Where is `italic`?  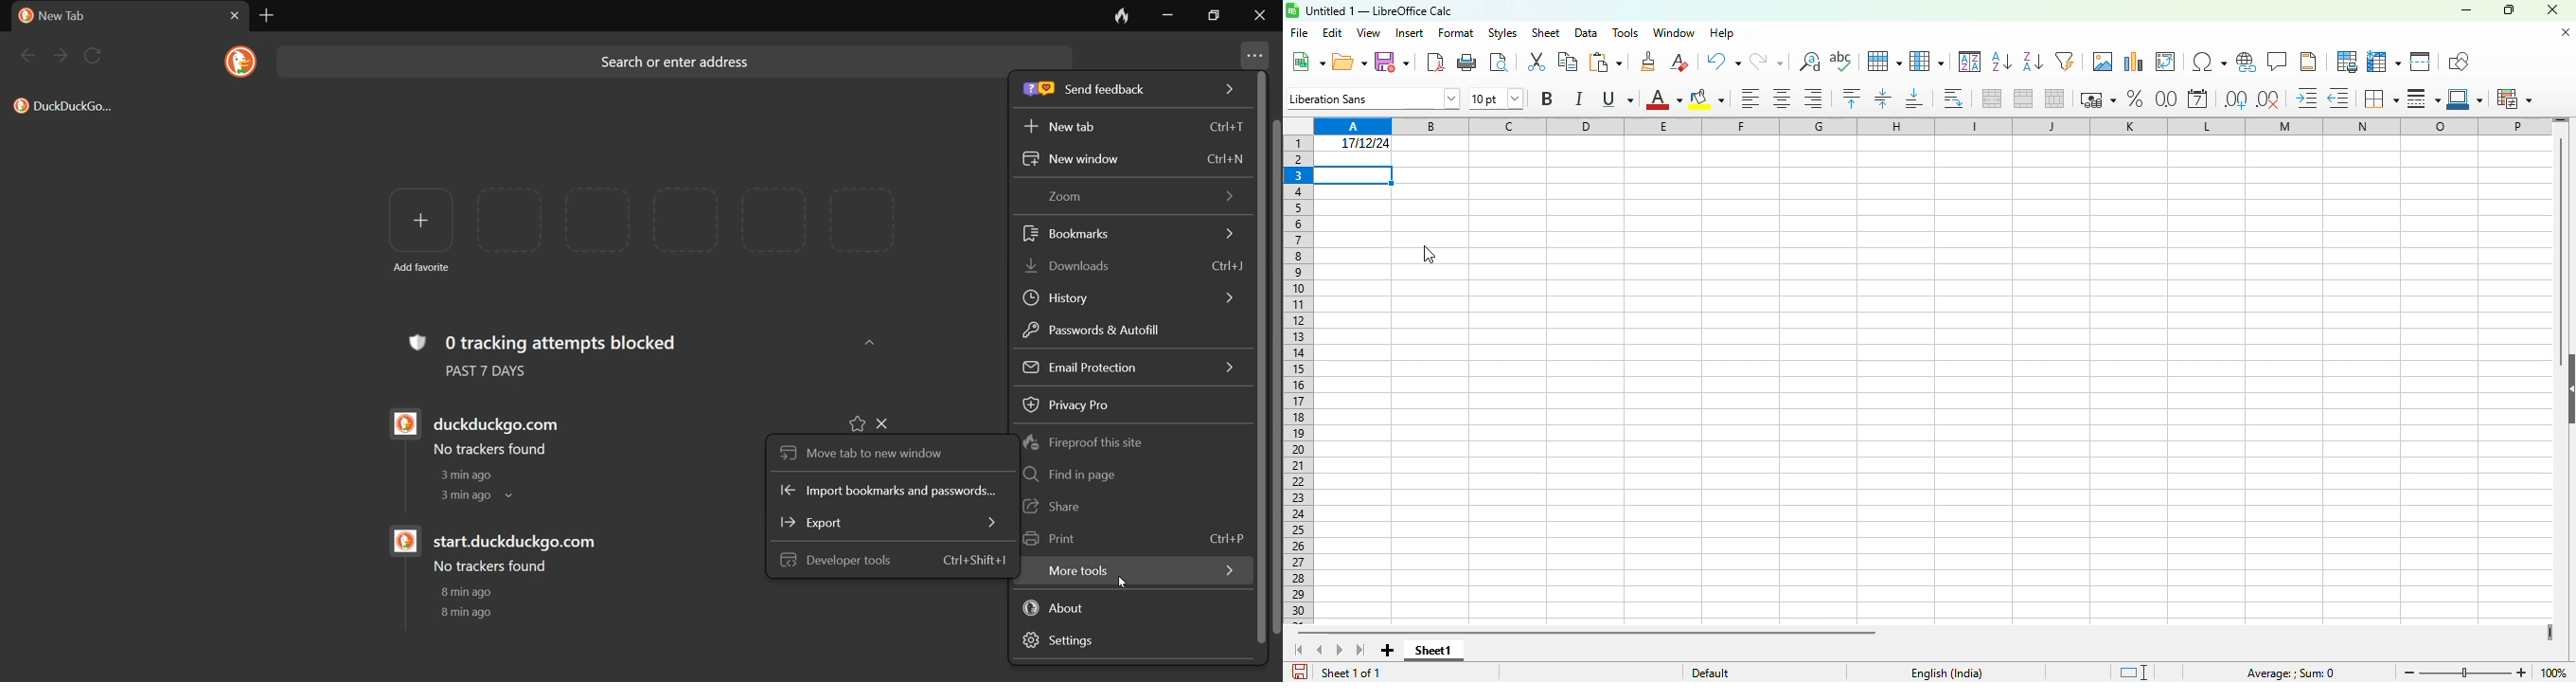
italic is located at coordinates (1578, 98).